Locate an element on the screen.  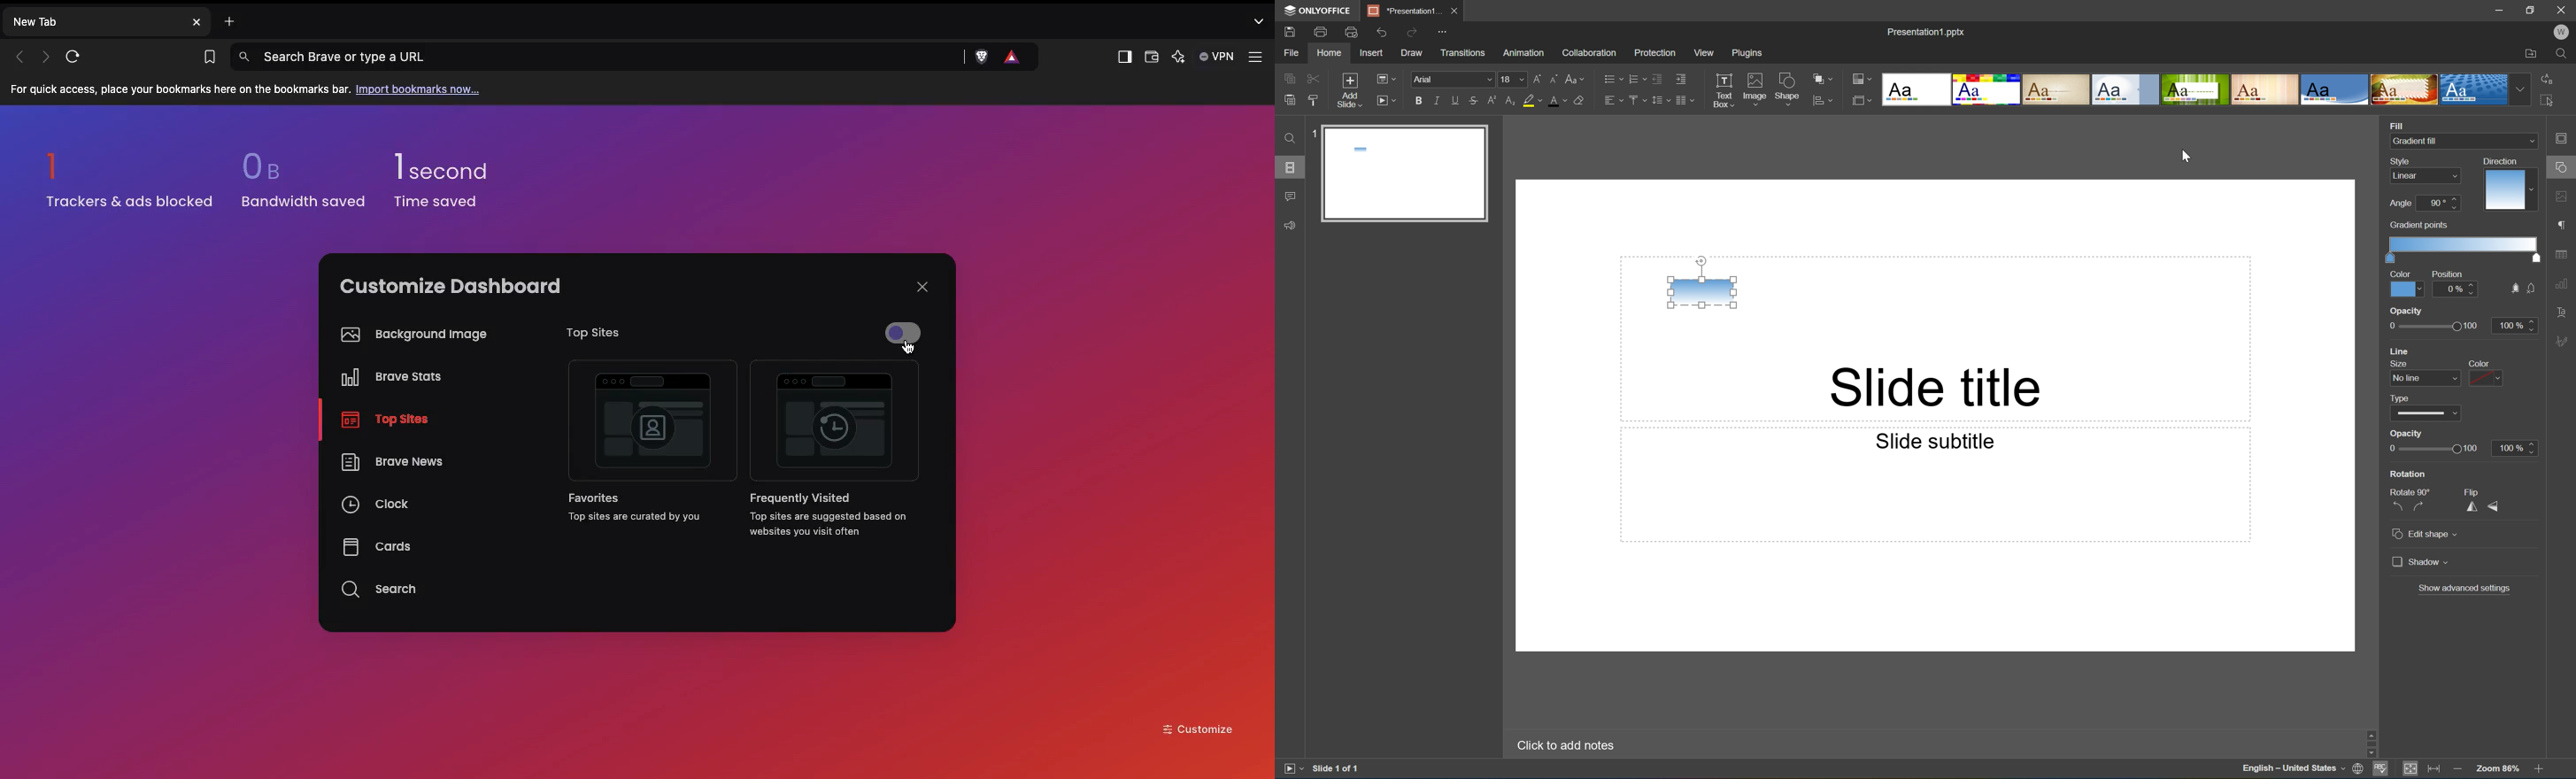
Change case is located at coordinates (1575, 76).